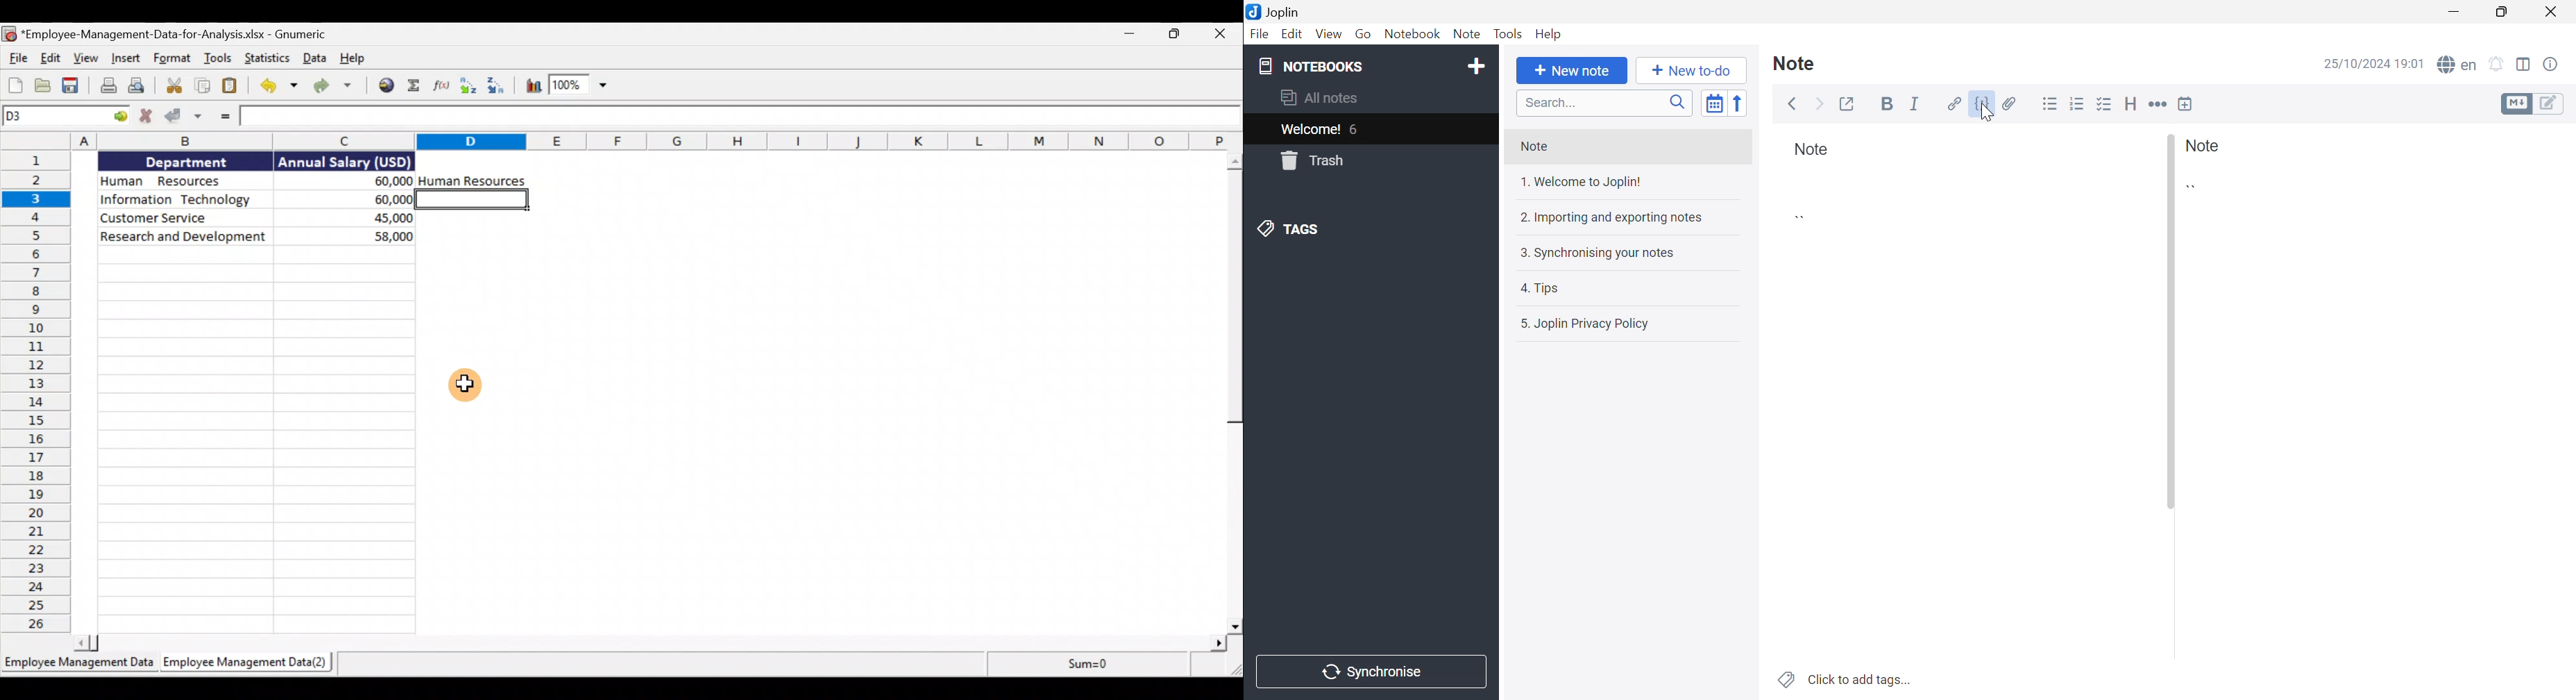 The width and height of the screenshot is (2576, 700). What do you see at coordinates (2186, 106) in the screenshot?
I see `Insert time` at bounding box center [2186, 106].